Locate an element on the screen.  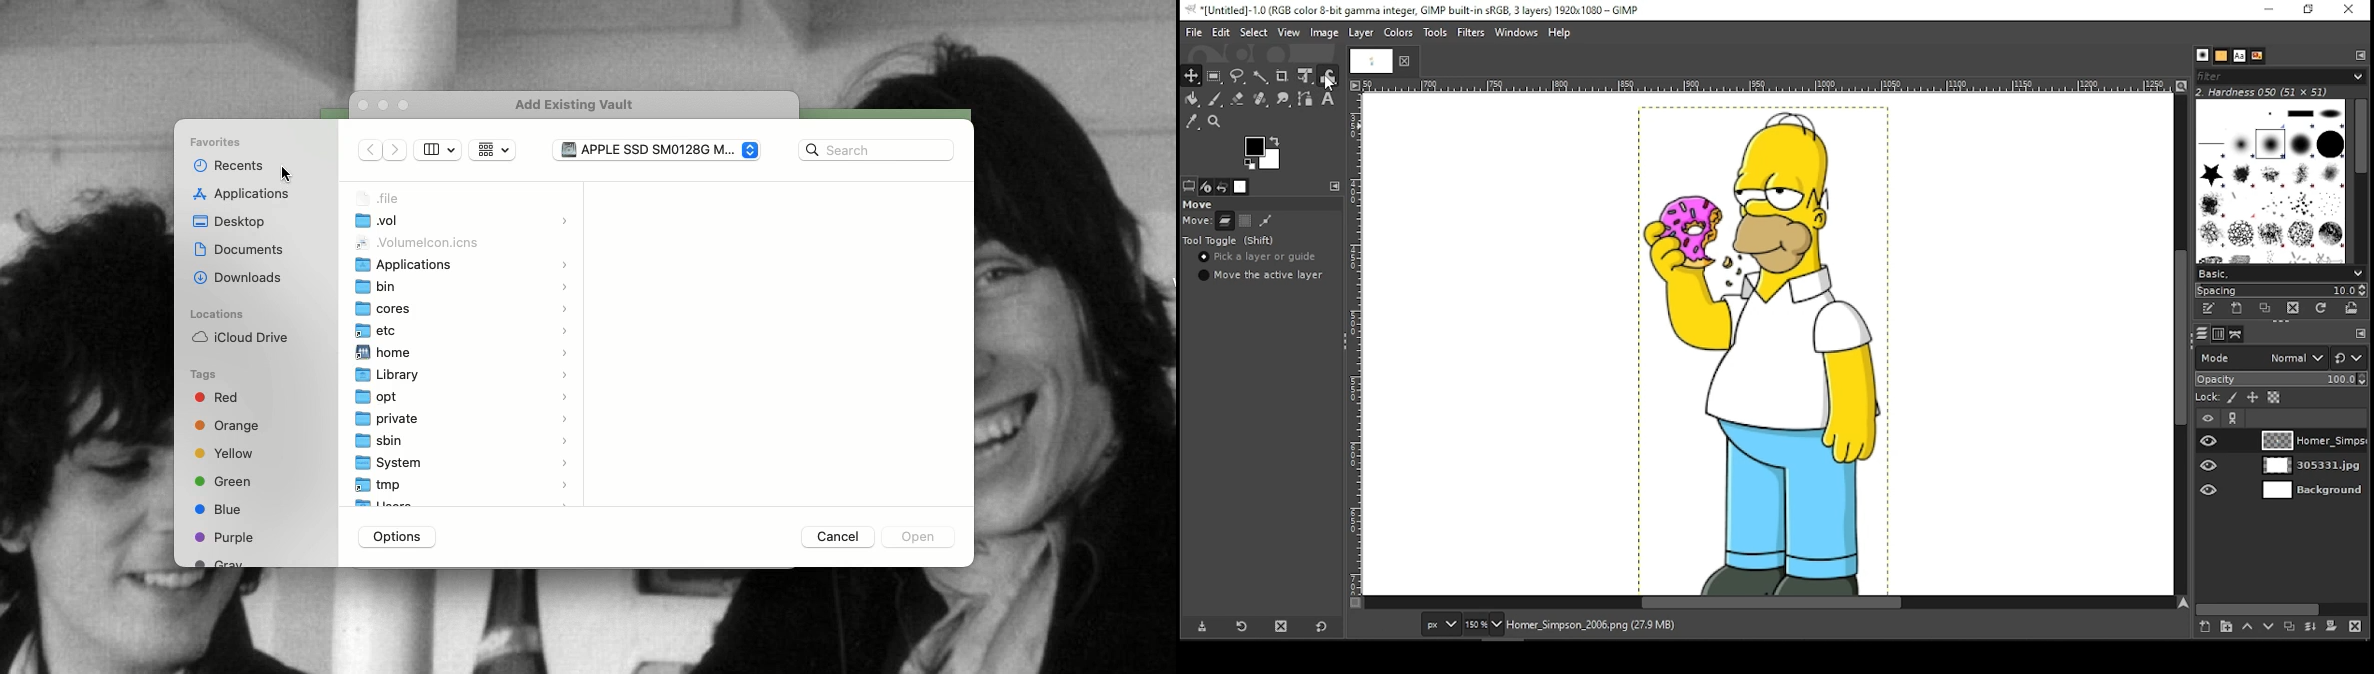
units is located at coordinates (1442, 624).